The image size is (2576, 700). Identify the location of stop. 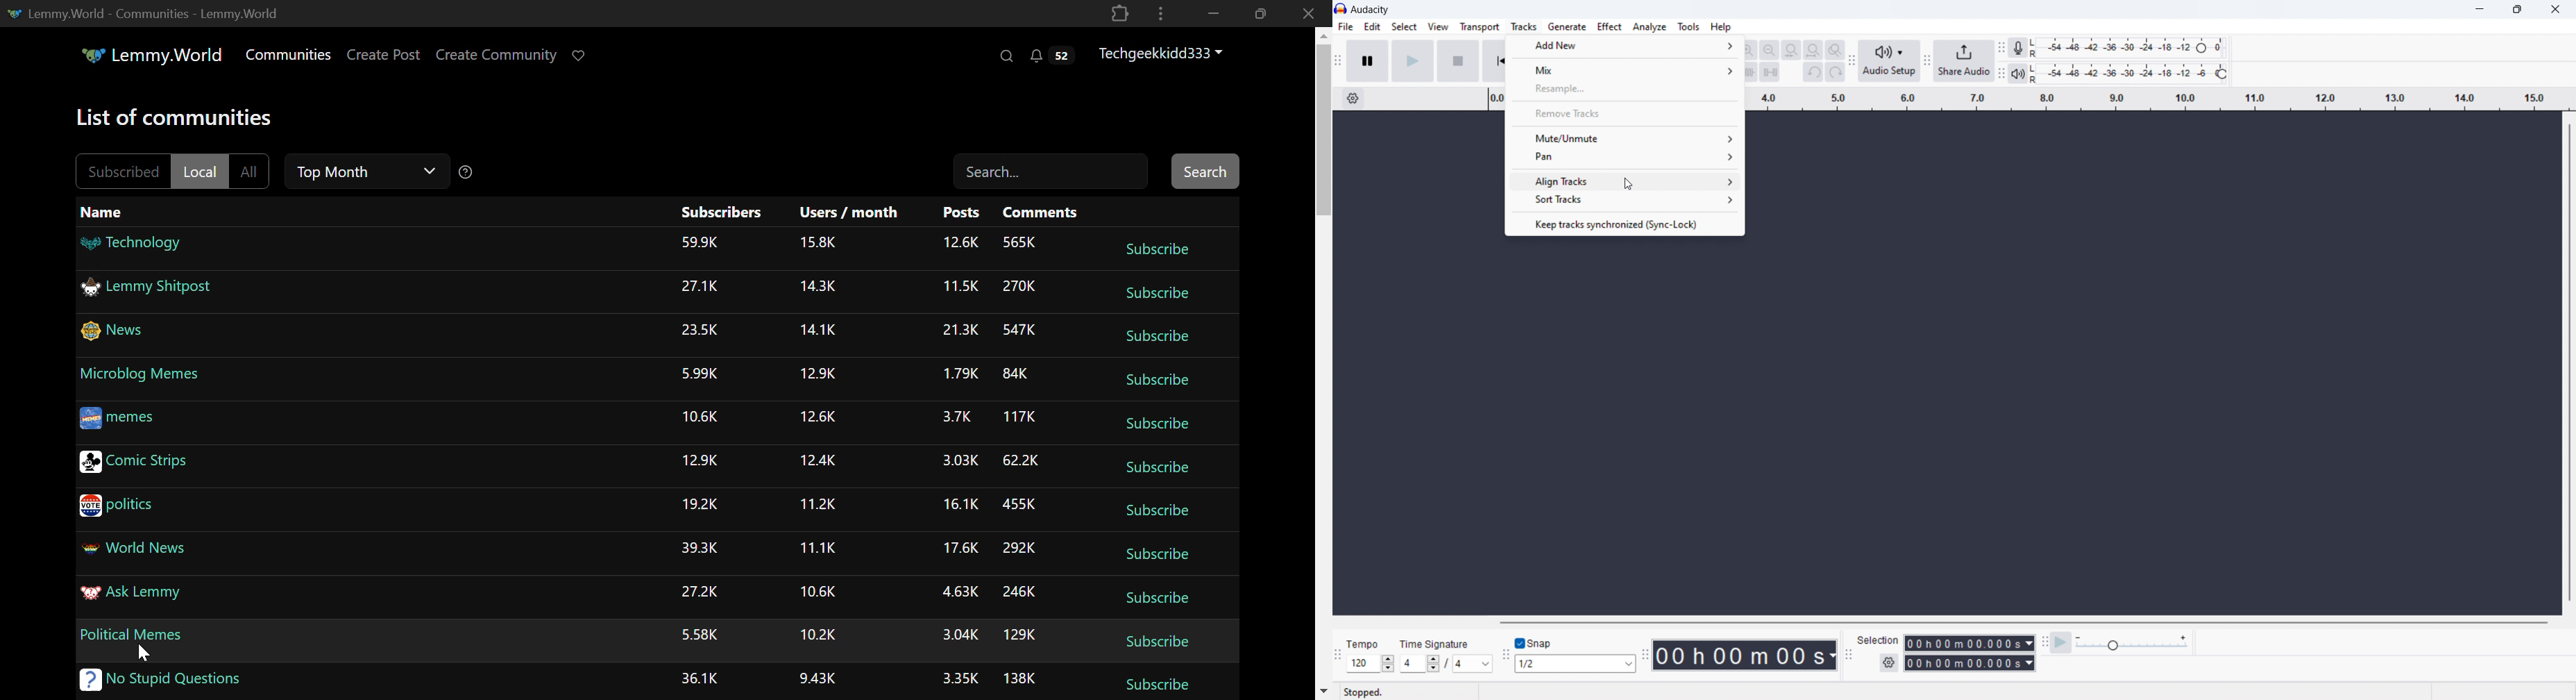
(1457, 60).